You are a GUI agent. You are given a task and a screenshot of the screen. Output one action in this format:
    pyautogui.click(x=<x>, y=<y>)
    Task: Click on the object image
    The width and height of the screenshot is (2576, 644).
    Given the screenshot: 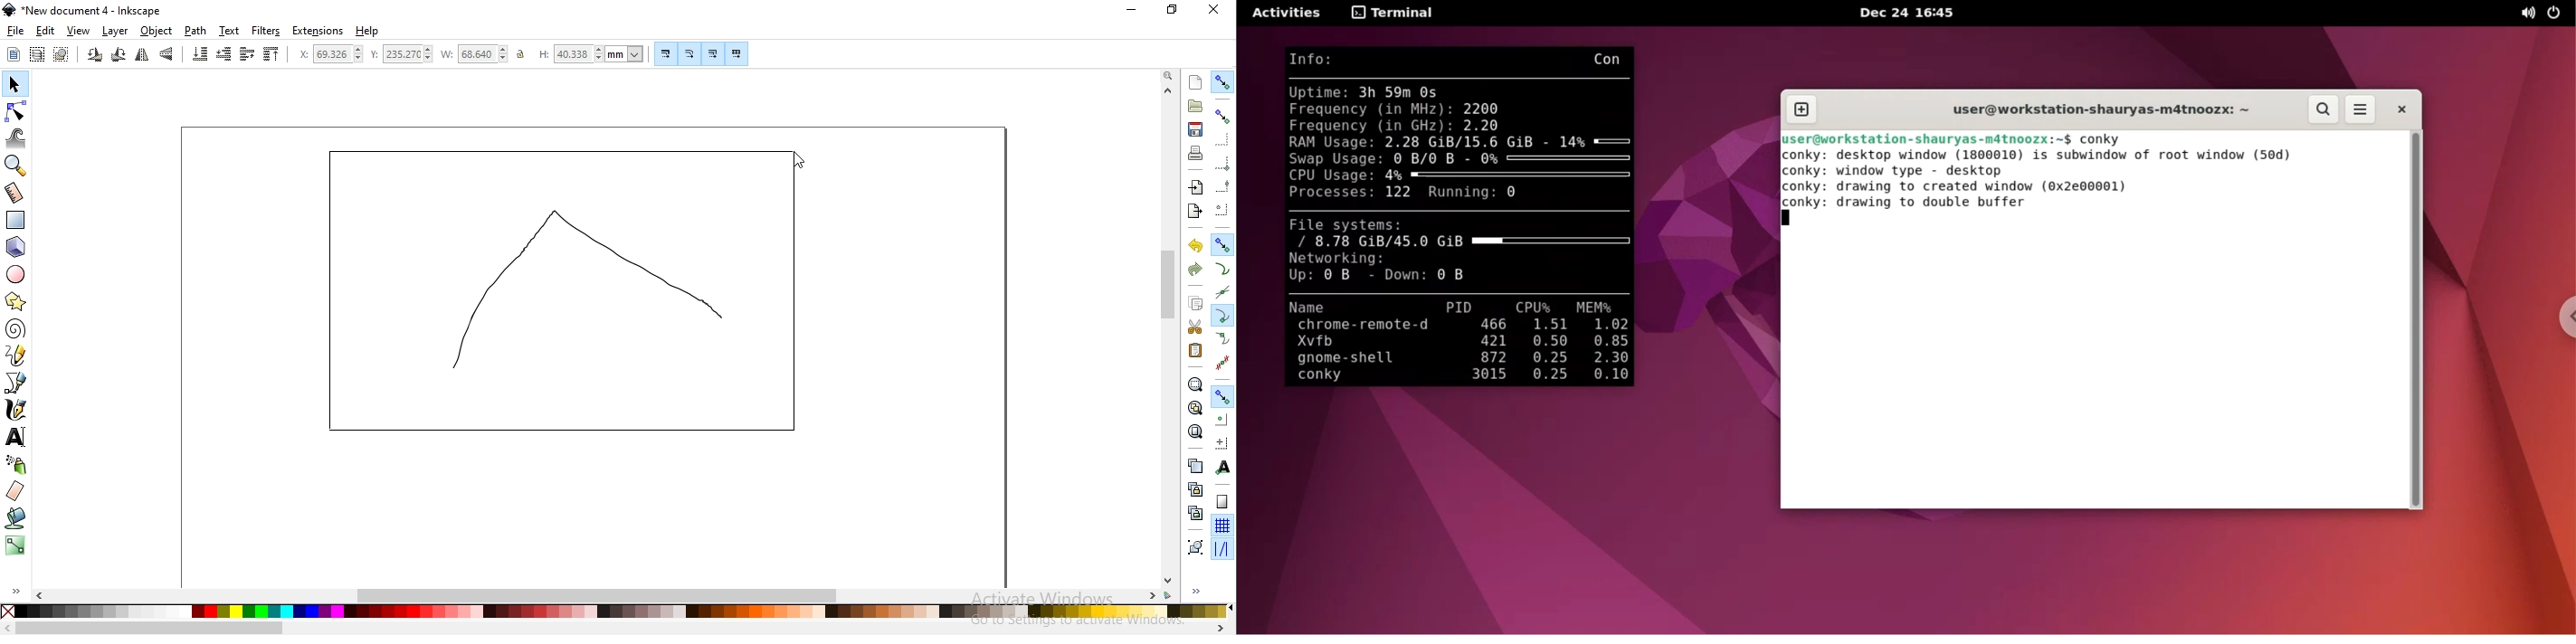 What is the action you would take?
    pyautogui.click(x=564, y=291)
    